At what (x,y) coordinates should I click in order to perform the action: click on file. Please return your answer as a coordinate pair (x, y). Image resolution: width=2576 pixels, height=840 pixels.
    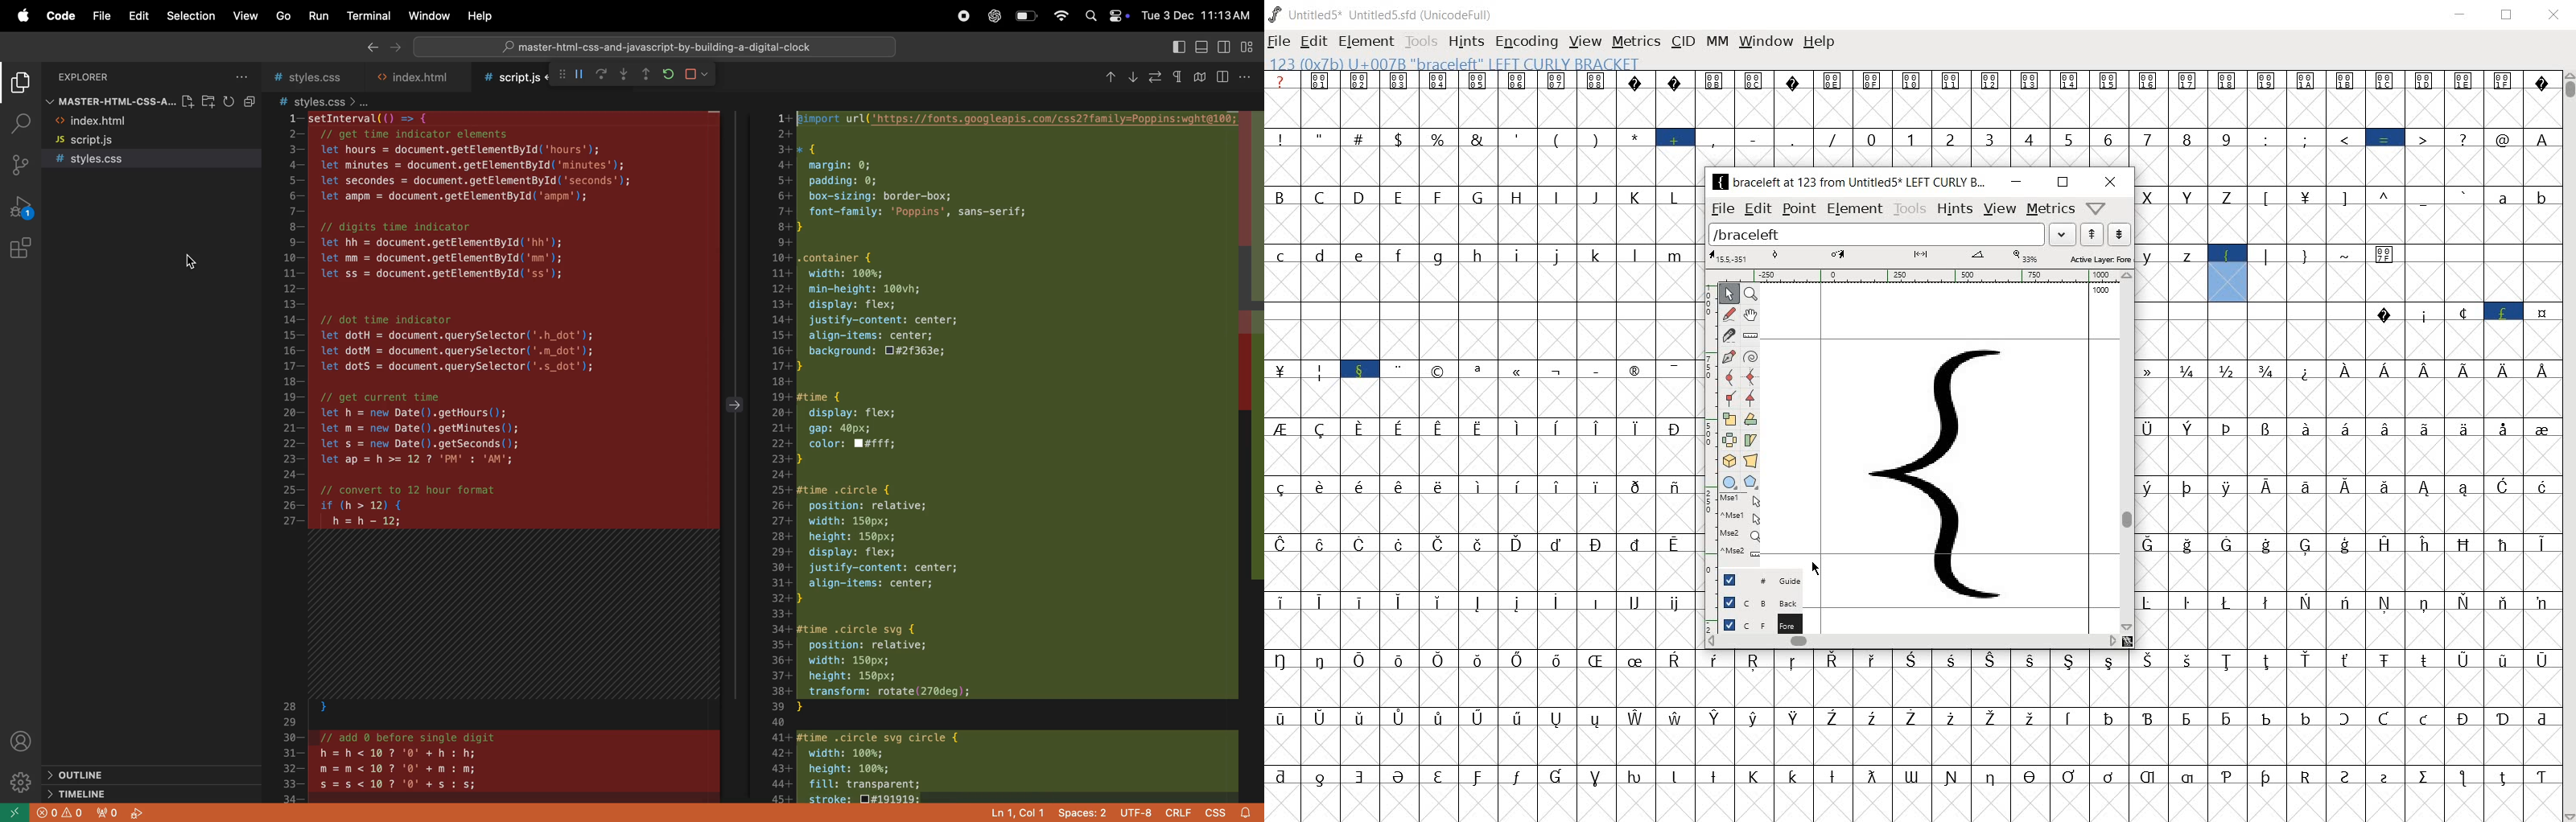
    Looking at the image, I should click on (1724, 208).